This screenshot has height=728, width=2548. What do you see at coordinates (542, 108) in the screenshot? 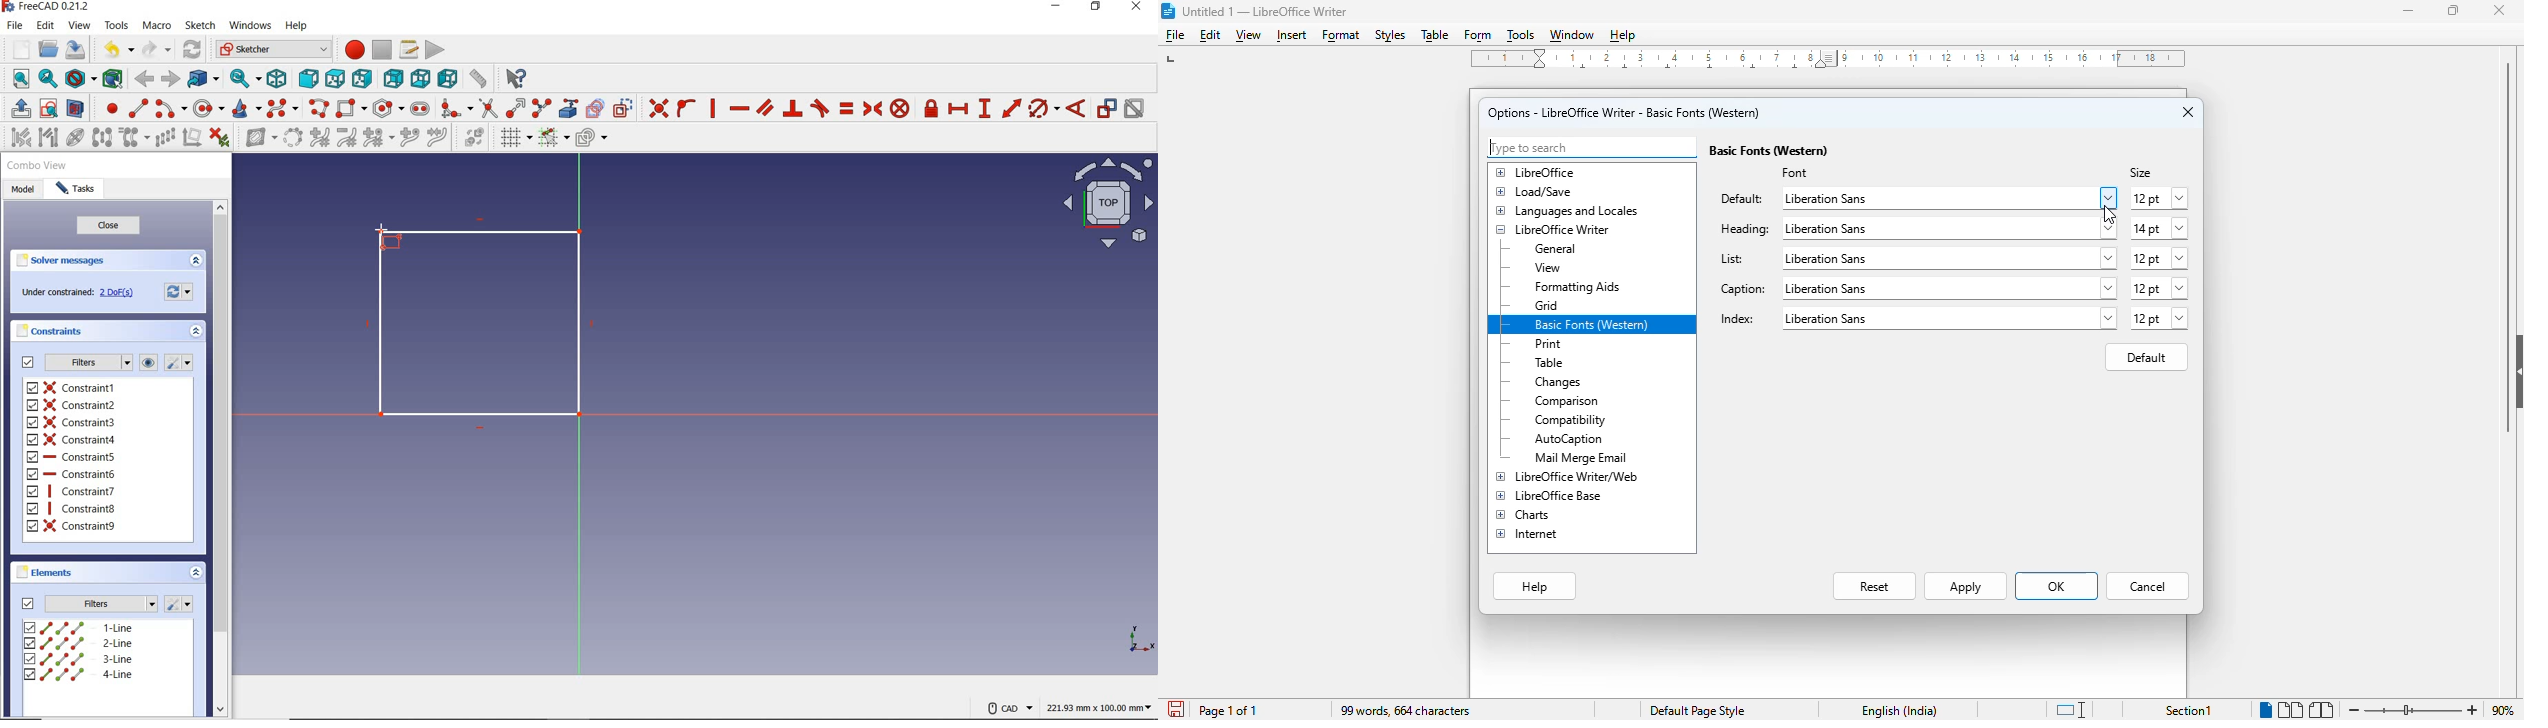
I see `split edge` at bounding box center [542, 108].